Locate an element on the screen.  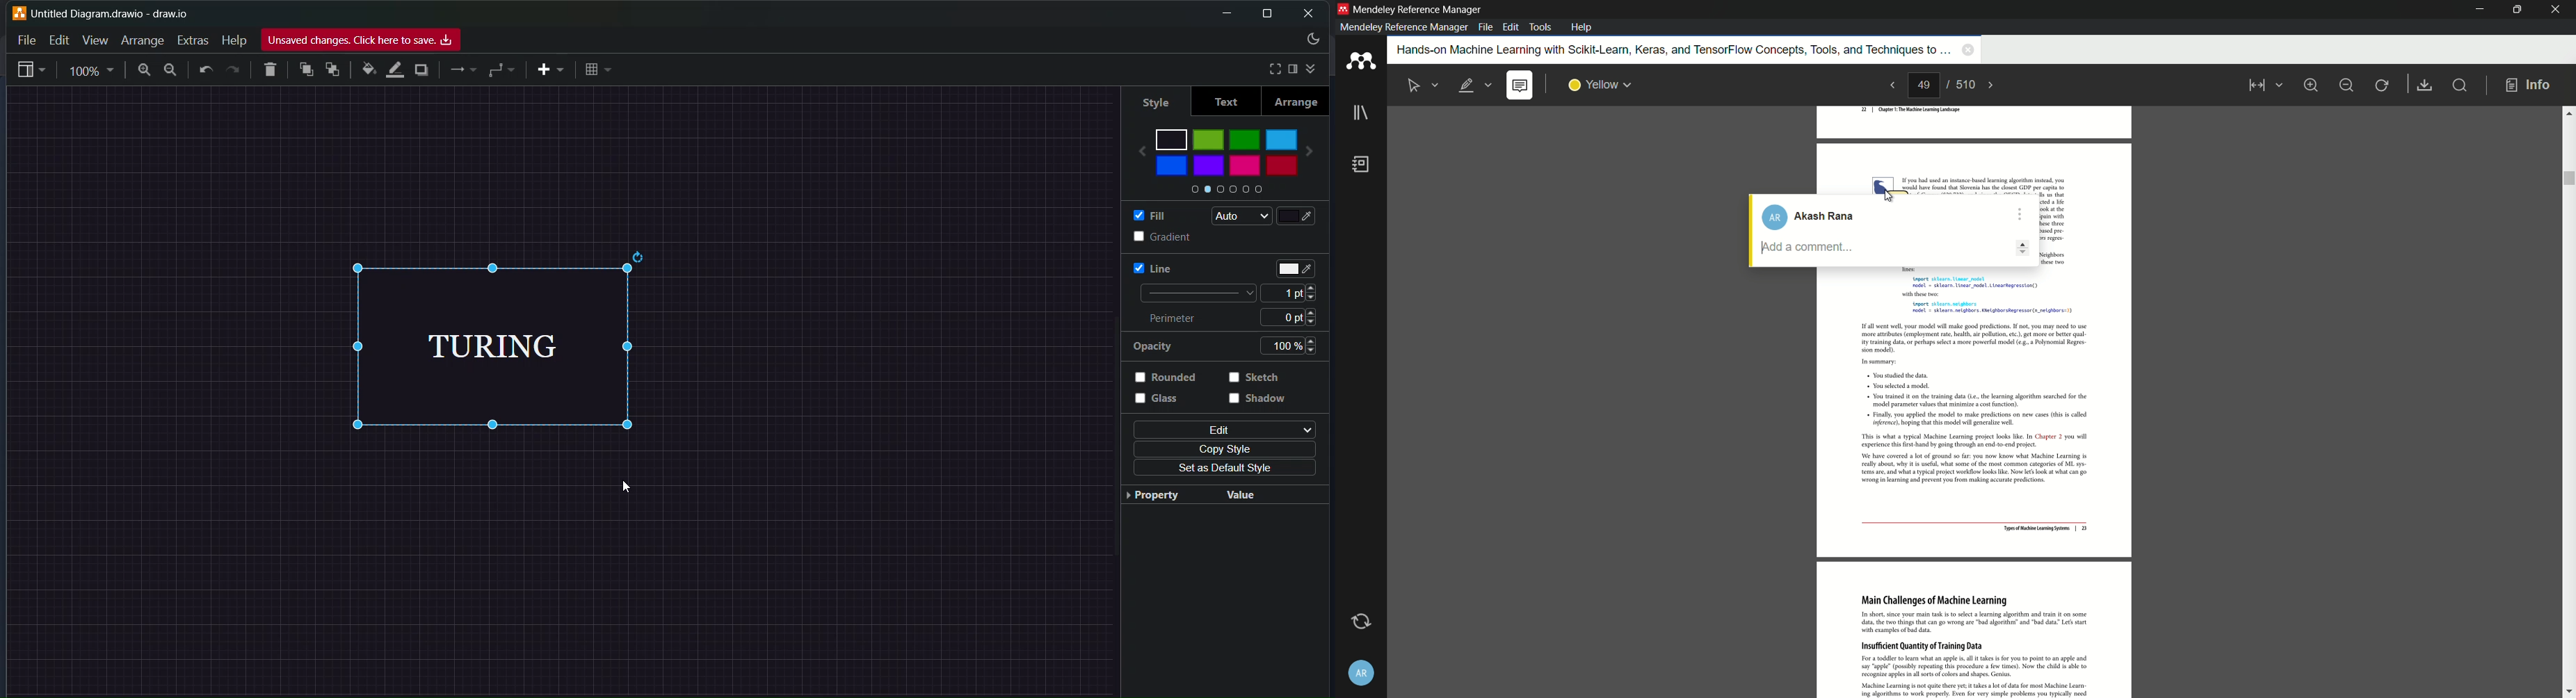
sketch is located at coordinates (1259, 378).